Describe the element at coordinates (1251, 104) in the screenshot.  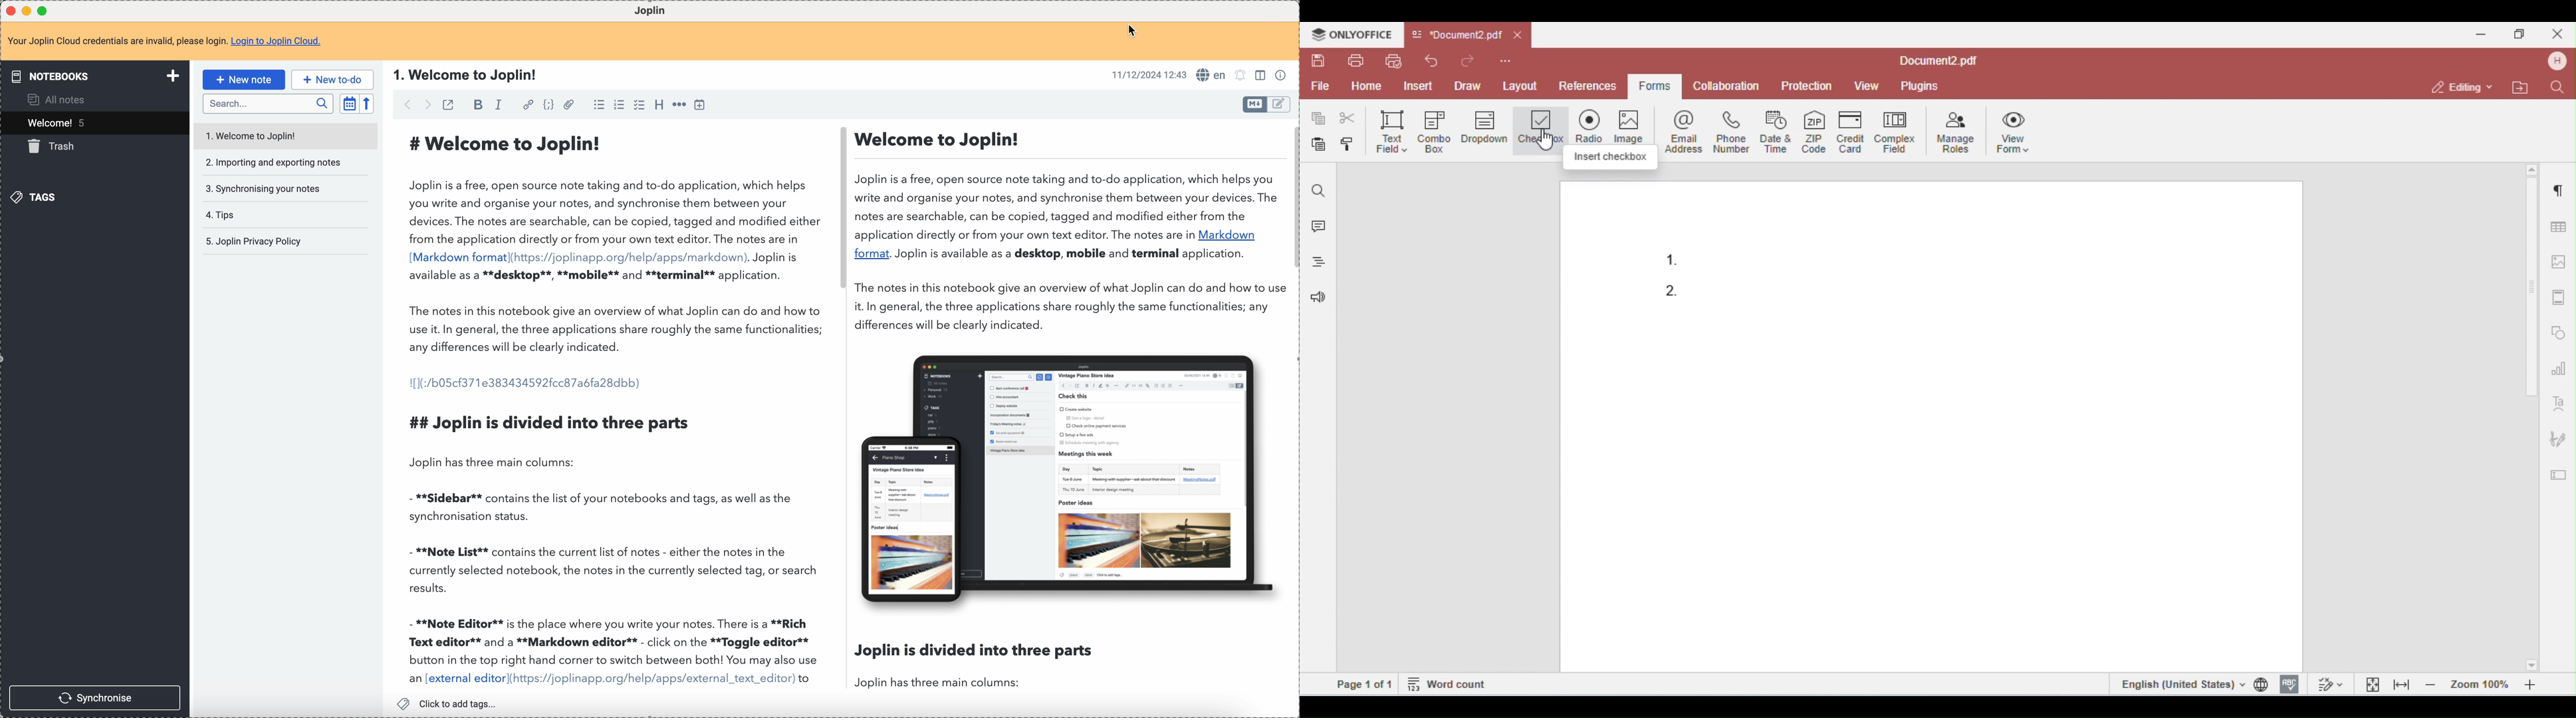
I see `toggle editor` at that location.